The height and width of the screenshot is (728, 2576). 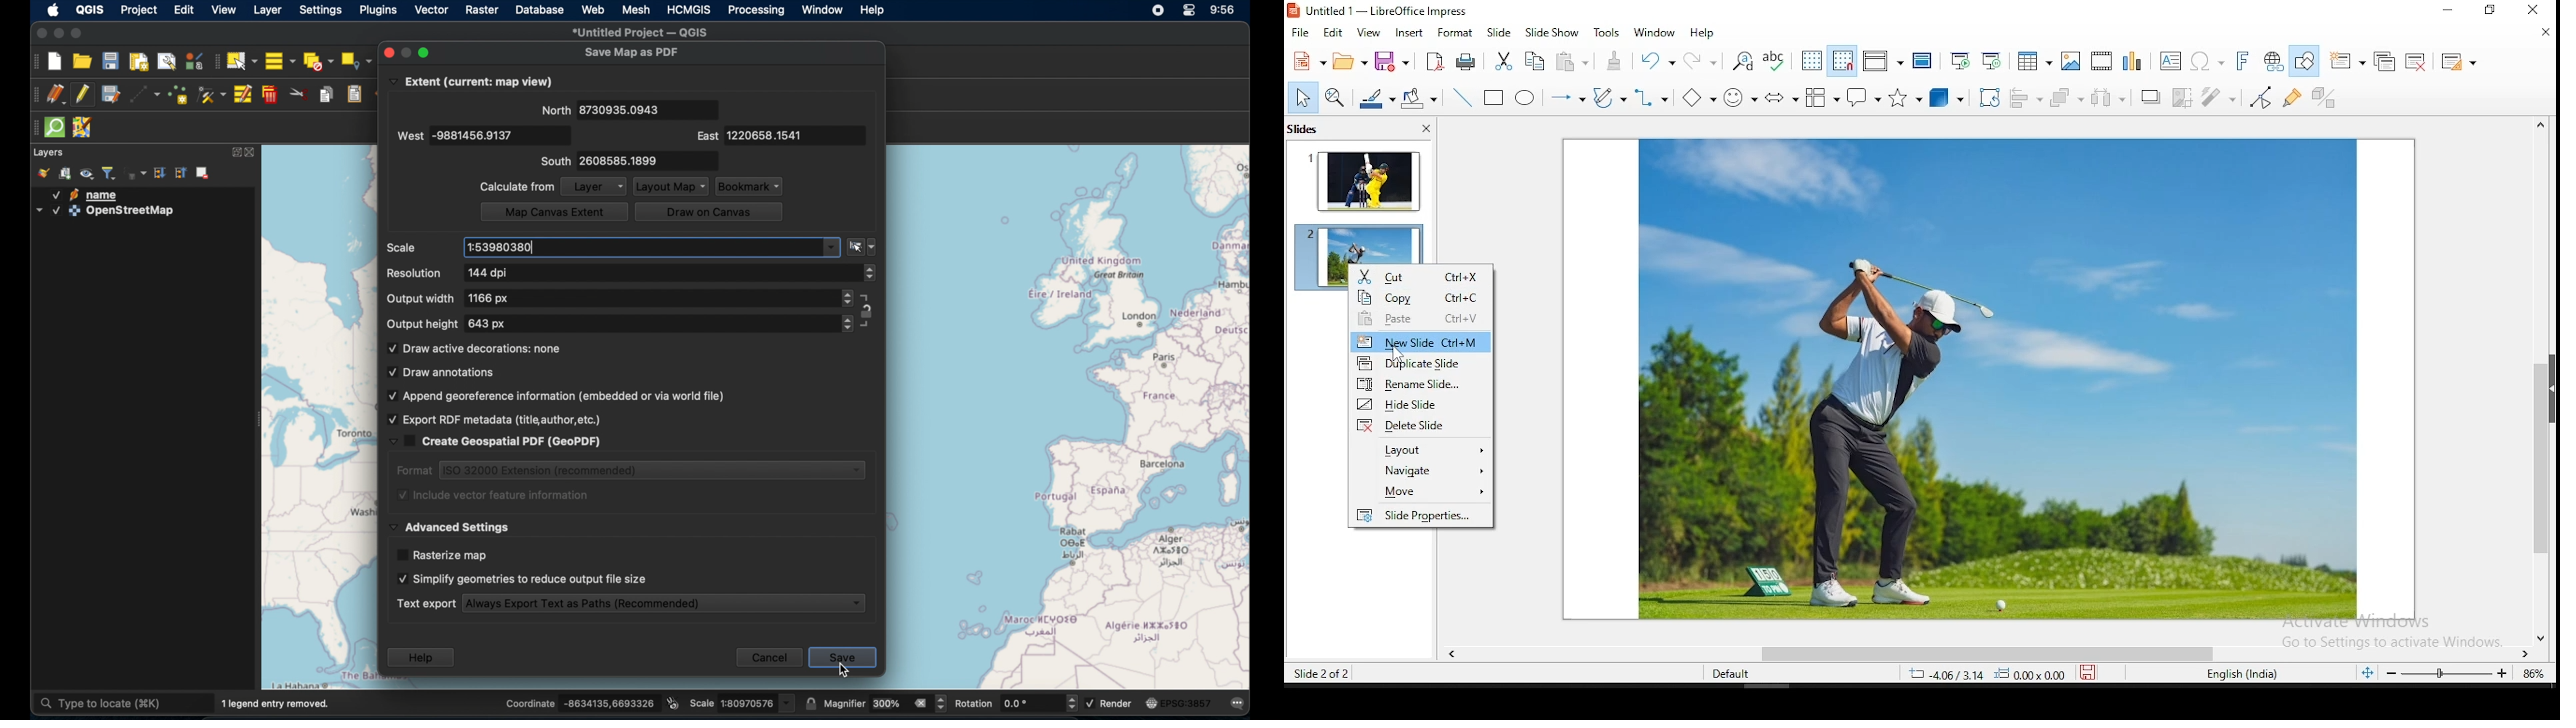 I want to click on slide 2 of 2, so click(x=1326, y=673).